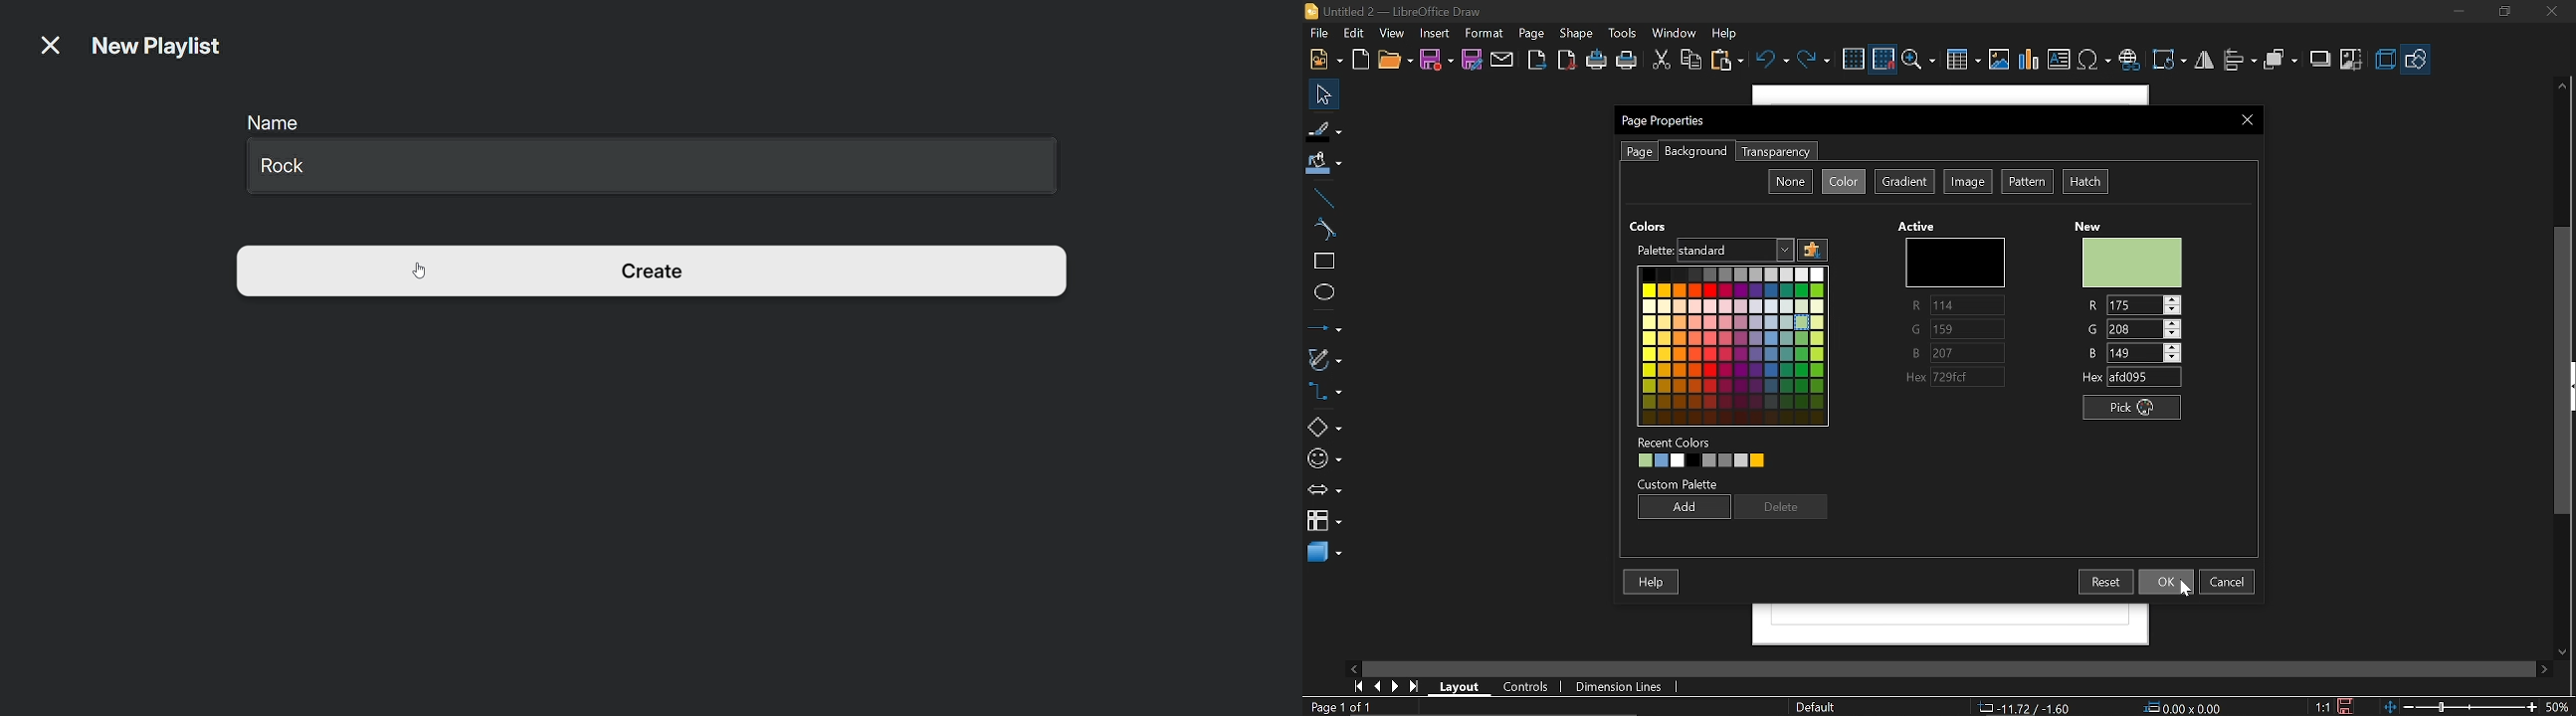  What do you see at coordinates (1771, 61) in the screenshot?
I see `UNdo` at bounding box center [1771, 61].